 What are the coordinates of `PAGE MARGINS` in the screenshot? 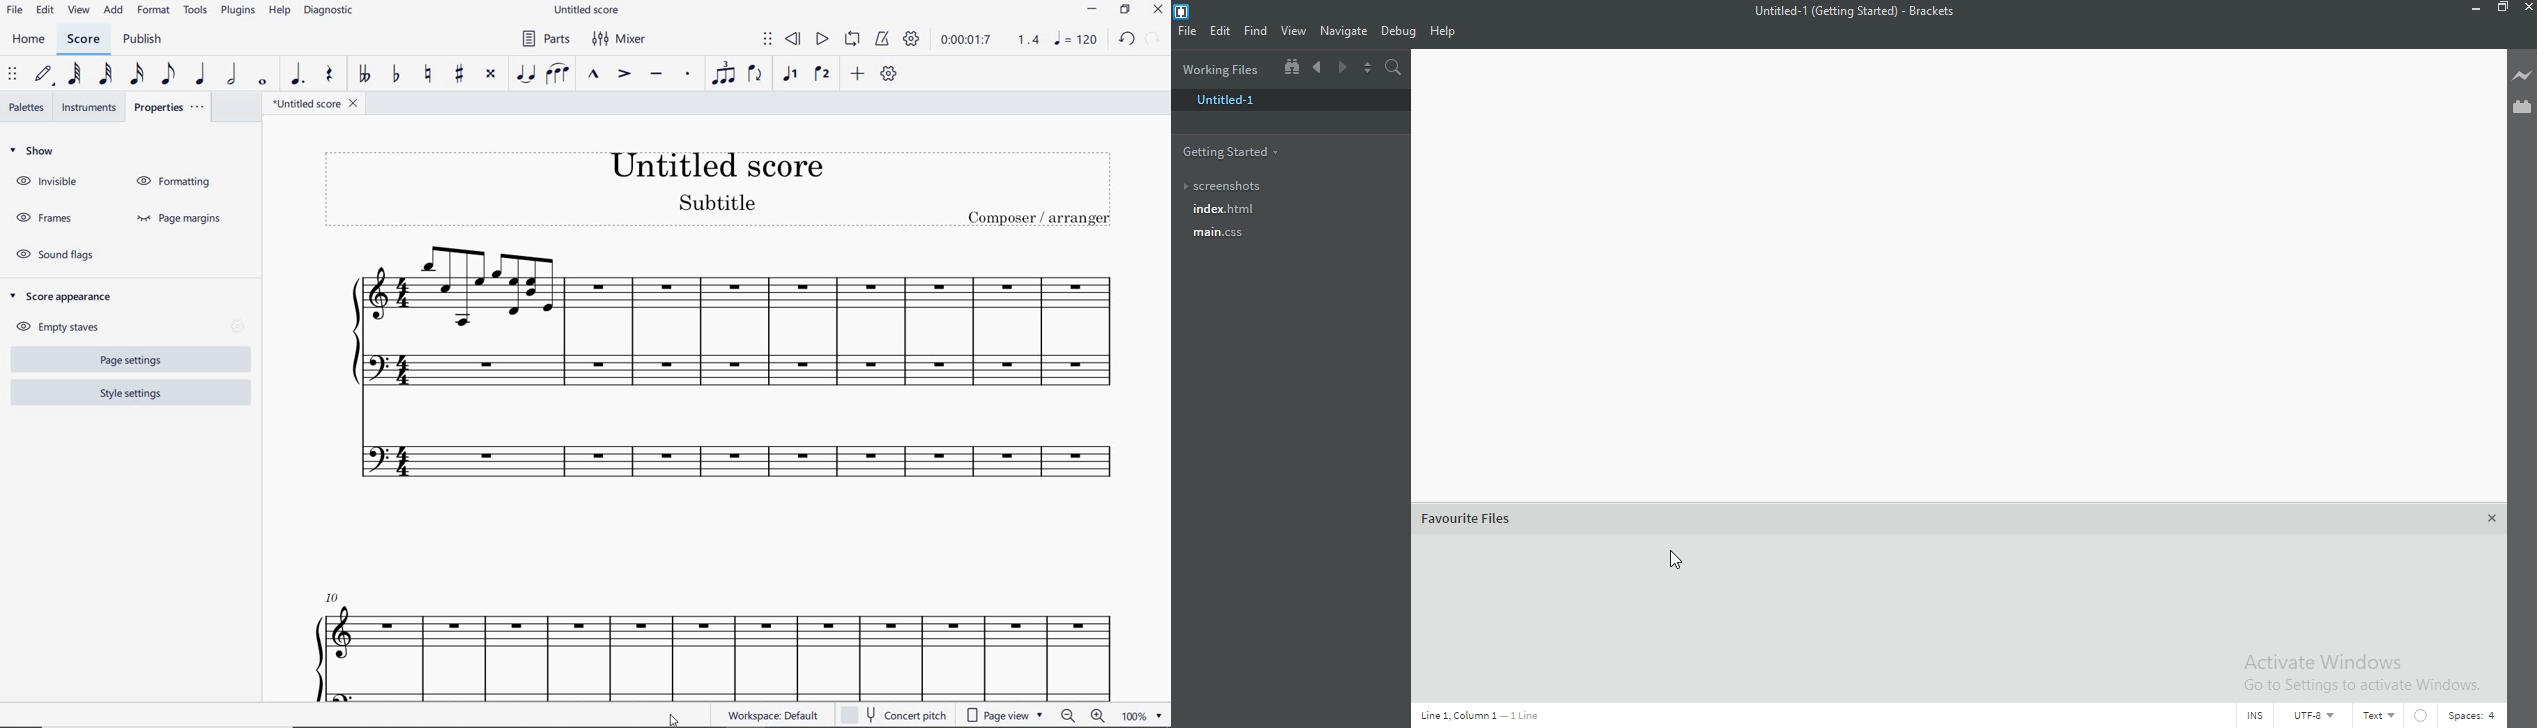 It's located at (181, 219).